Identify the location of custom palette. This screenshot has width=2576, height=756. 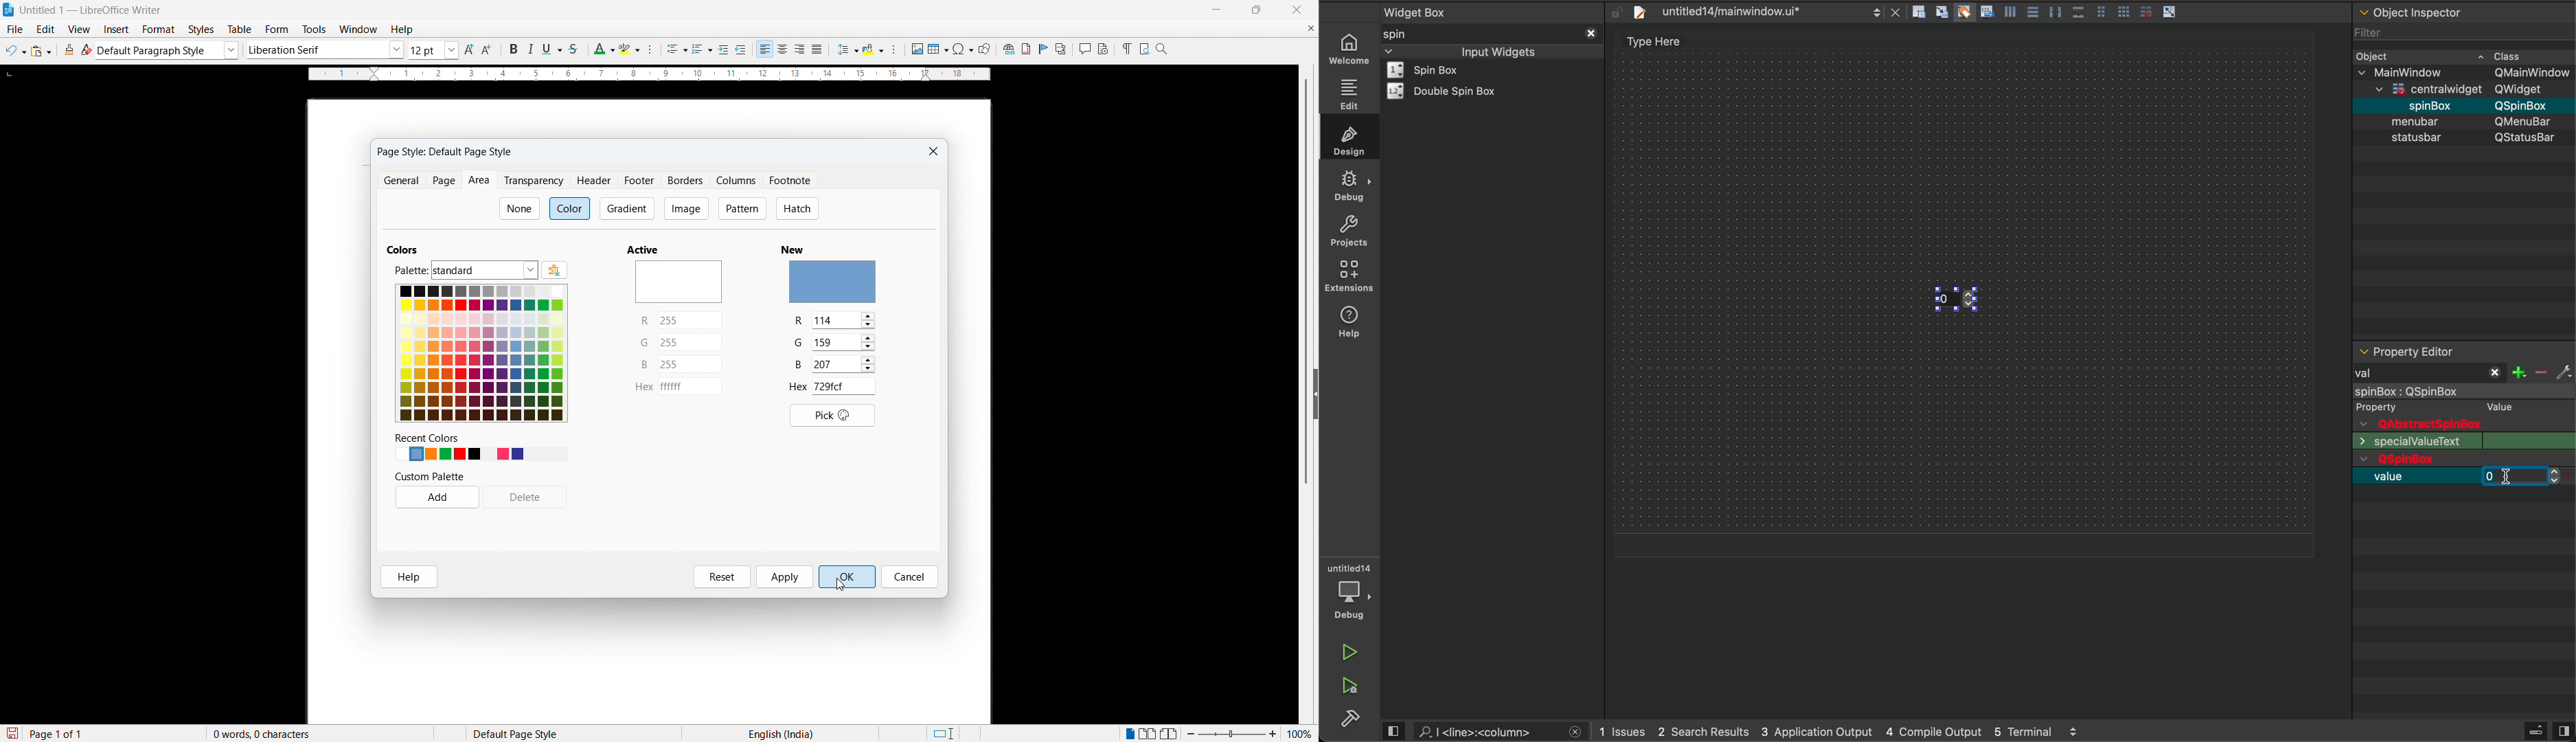
(428, 477).